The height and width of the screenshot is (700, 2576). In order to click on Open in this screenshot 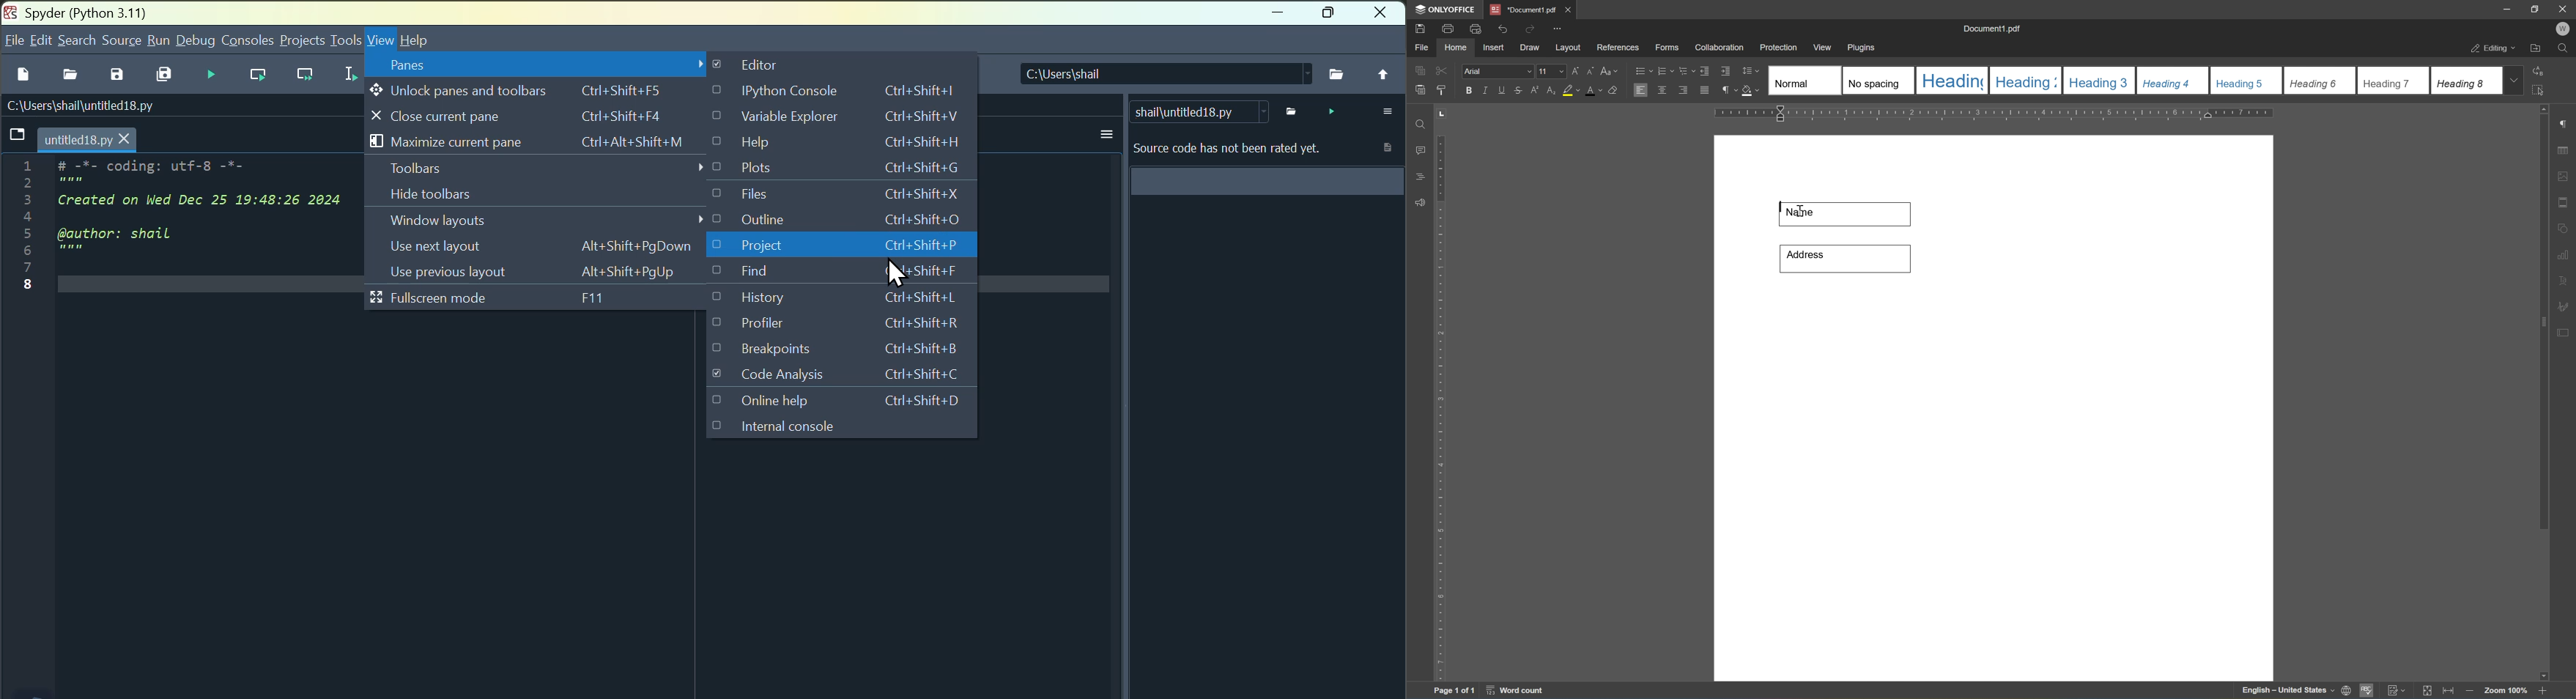, I will do `click(73, 80)`.